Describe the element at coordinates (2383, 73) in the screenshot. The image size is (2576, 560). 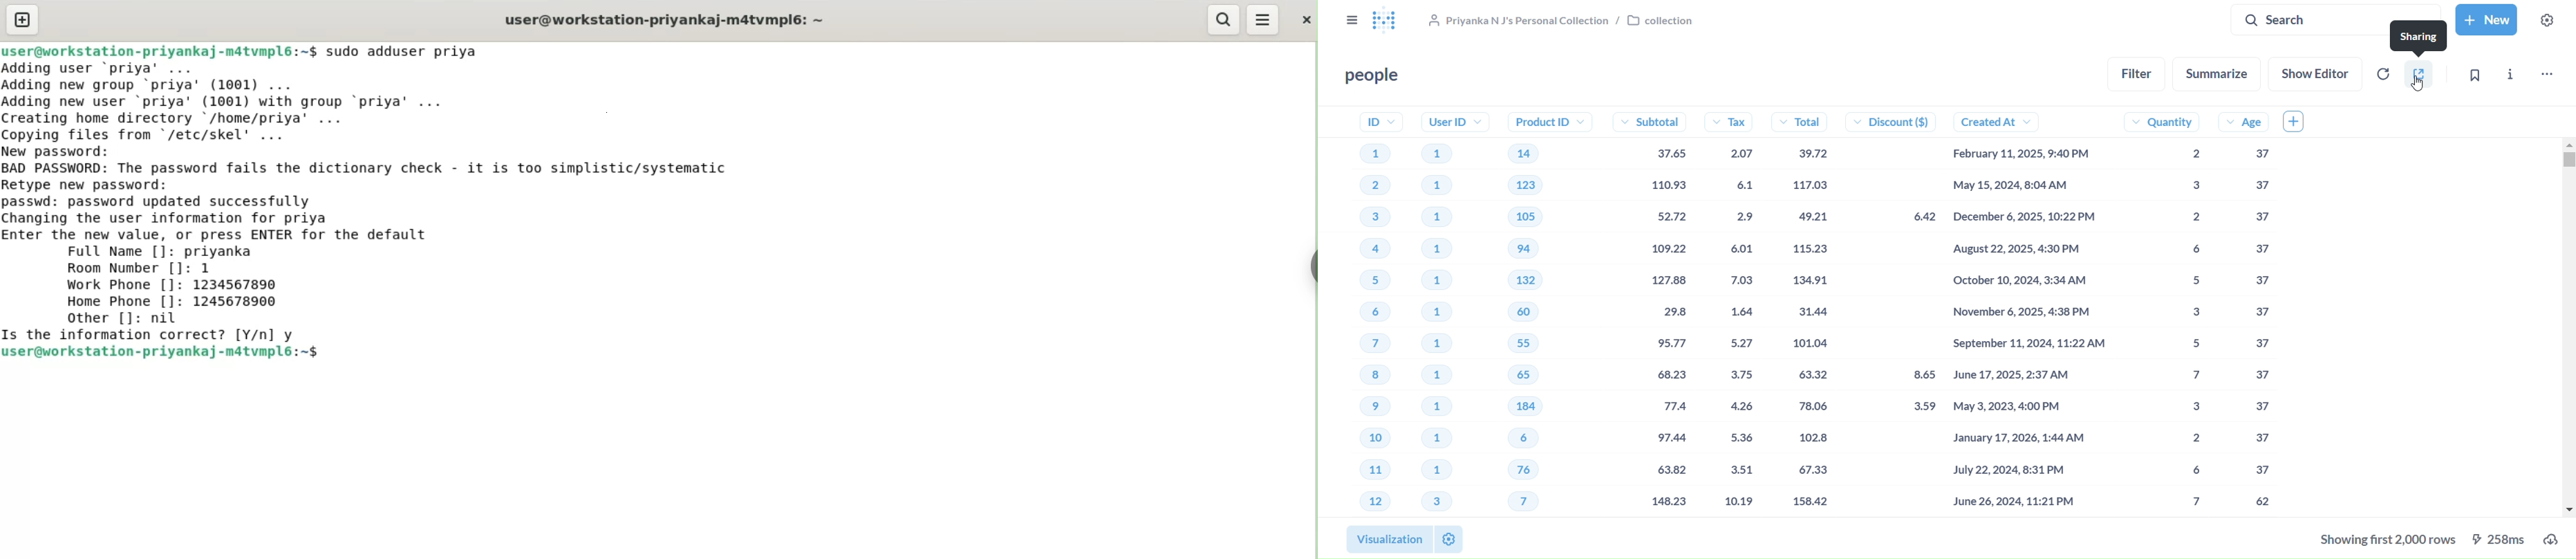
I see `auto-refresh` at that location.